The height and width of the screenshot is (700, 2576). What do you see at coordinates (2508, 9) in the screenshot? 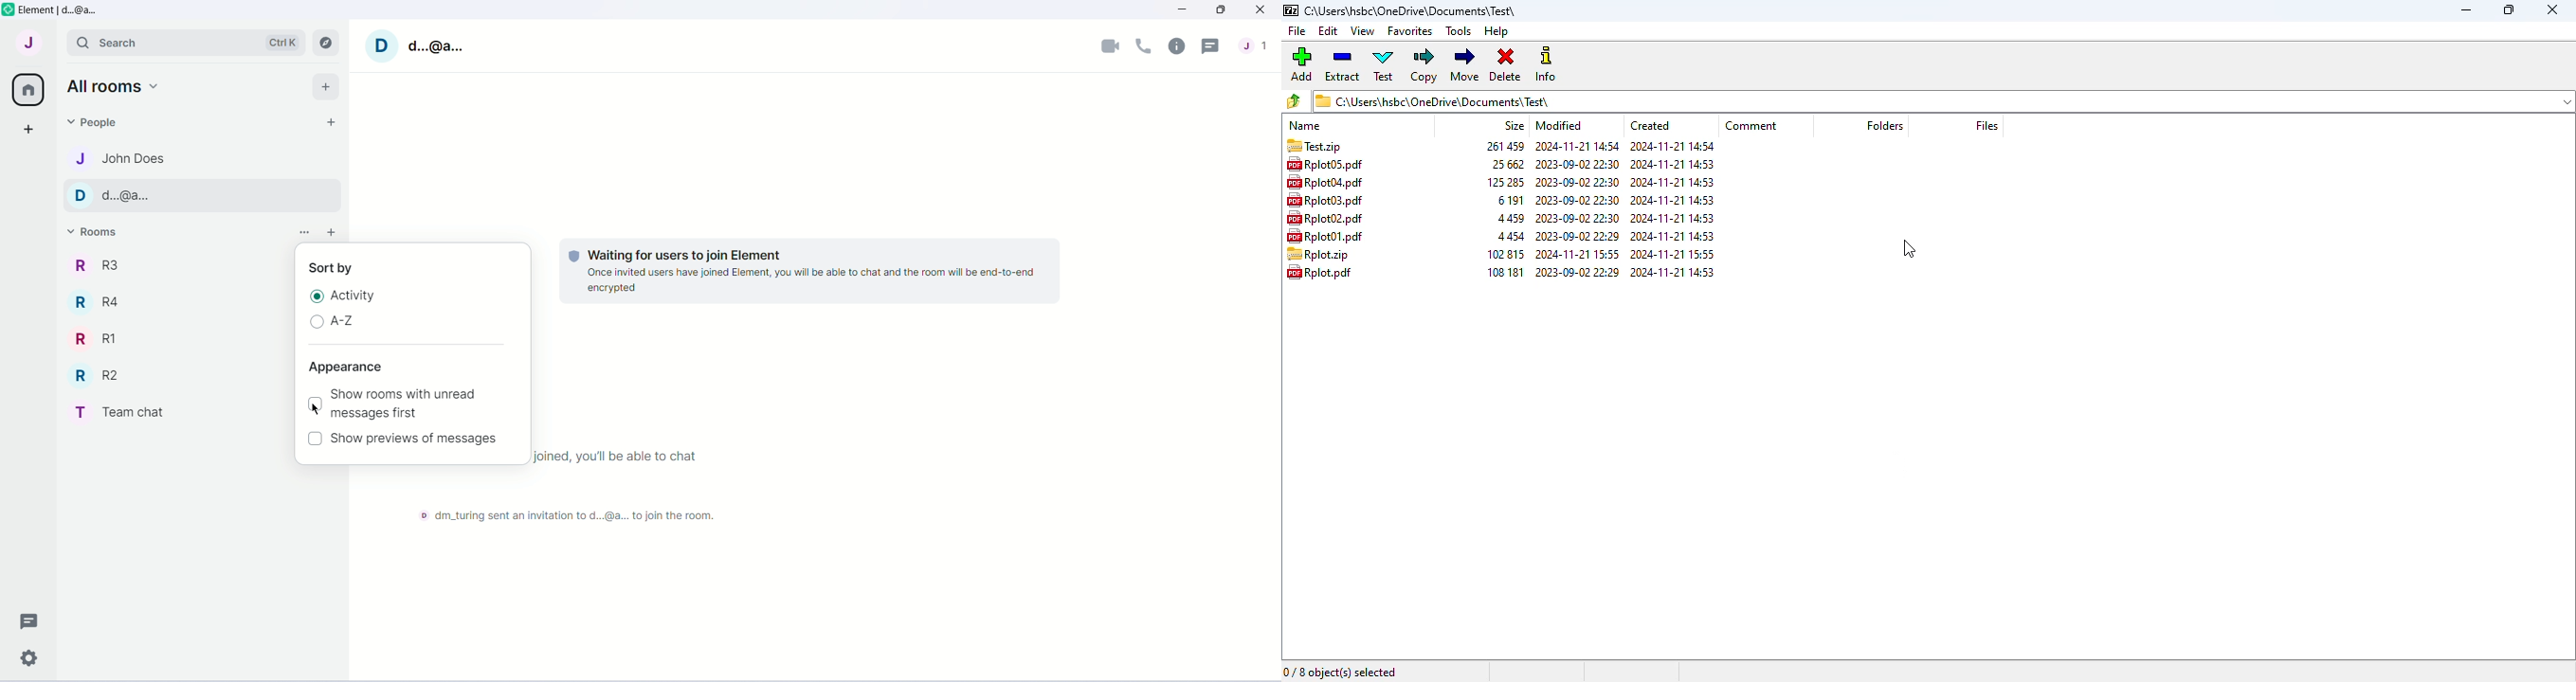
I see `maximize` at bounding box center [2508, 9].